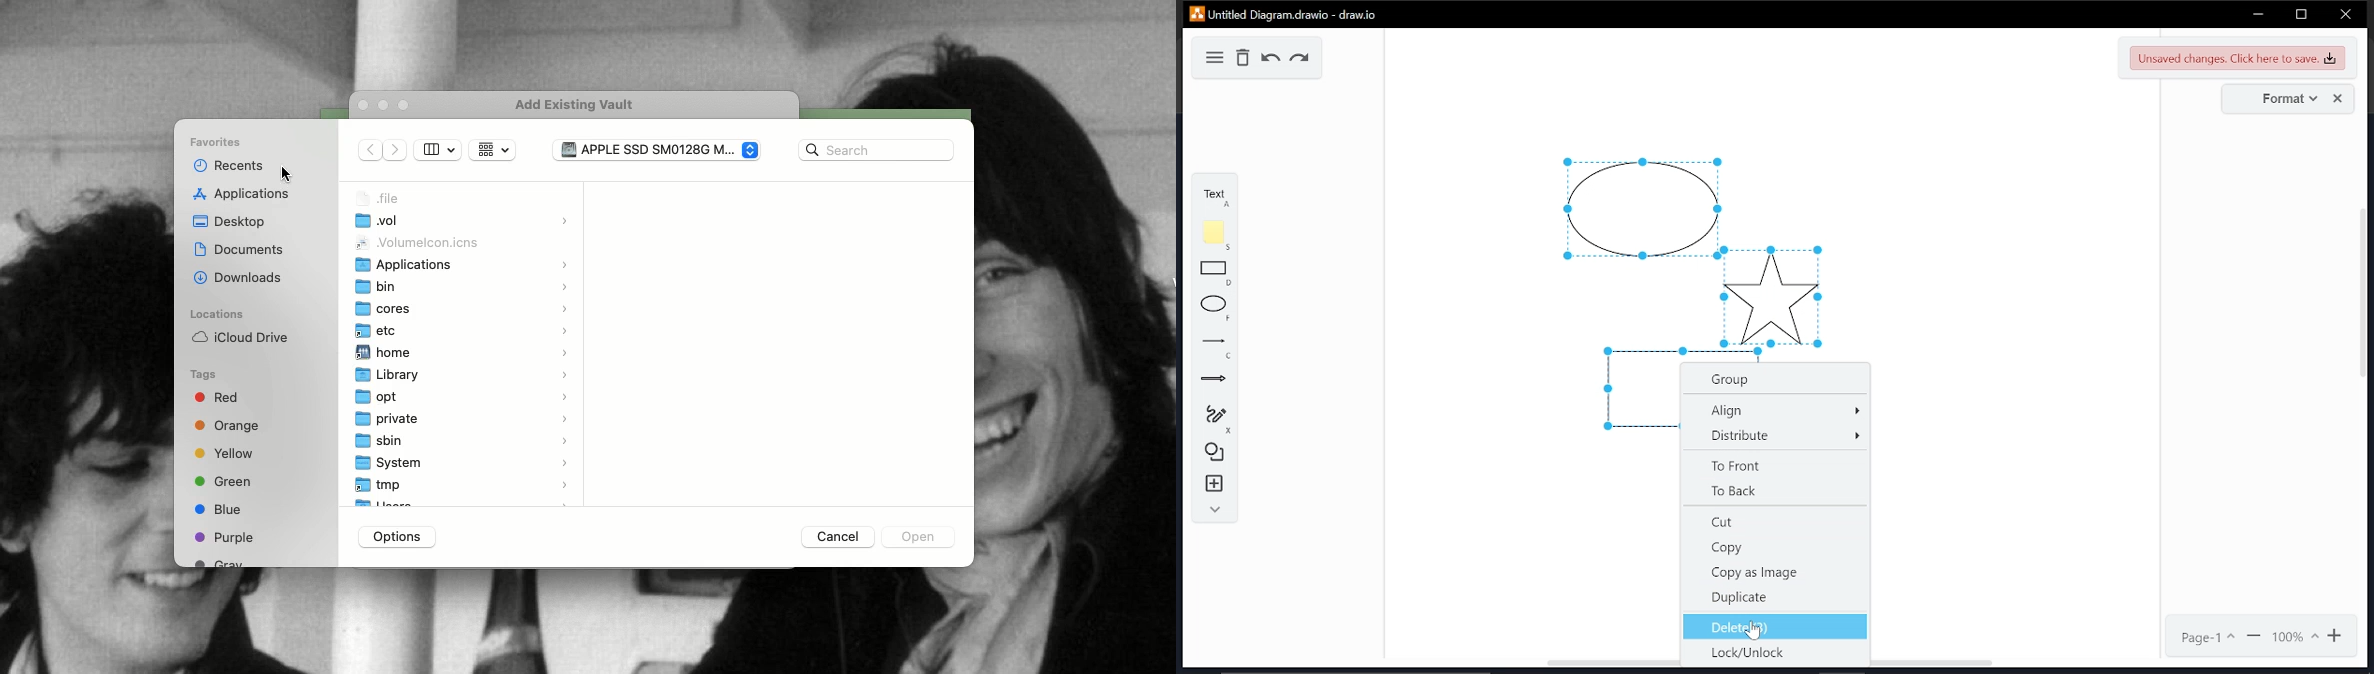 This screenshot has width=2380, height=700. I want to click on unsaved changes, so click(2238, 57).